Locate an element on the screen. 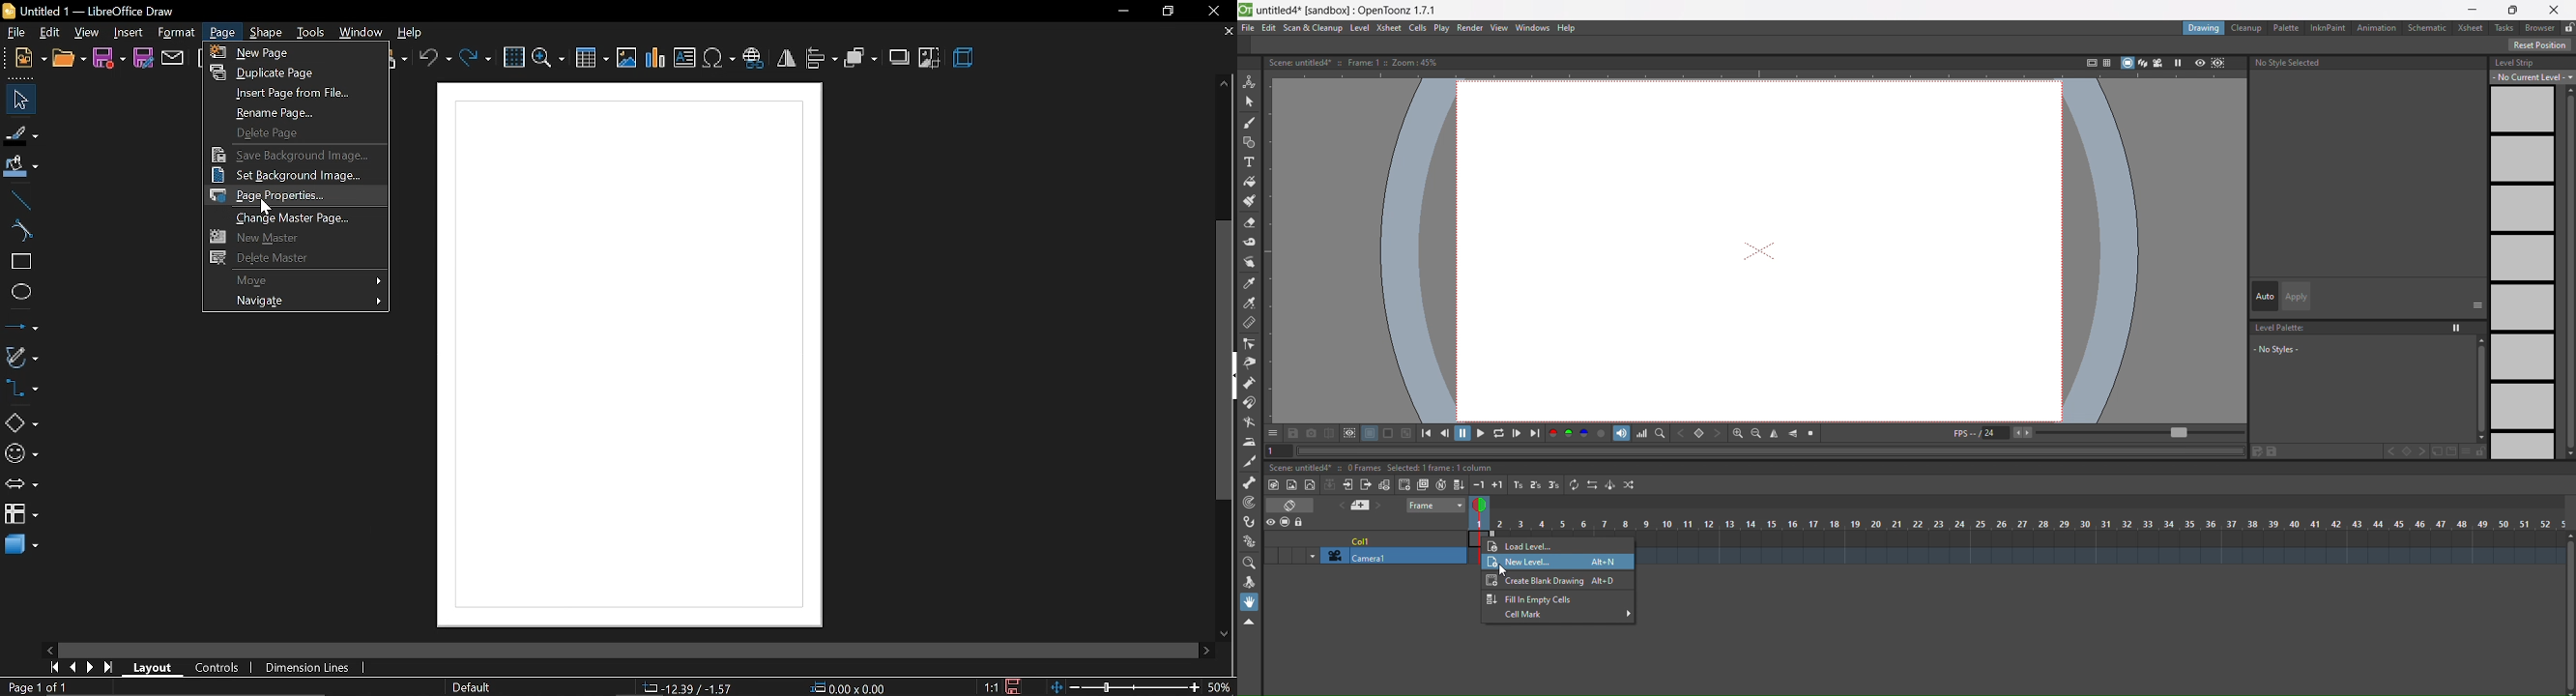  3d effect is located at coordinates (965, 57).